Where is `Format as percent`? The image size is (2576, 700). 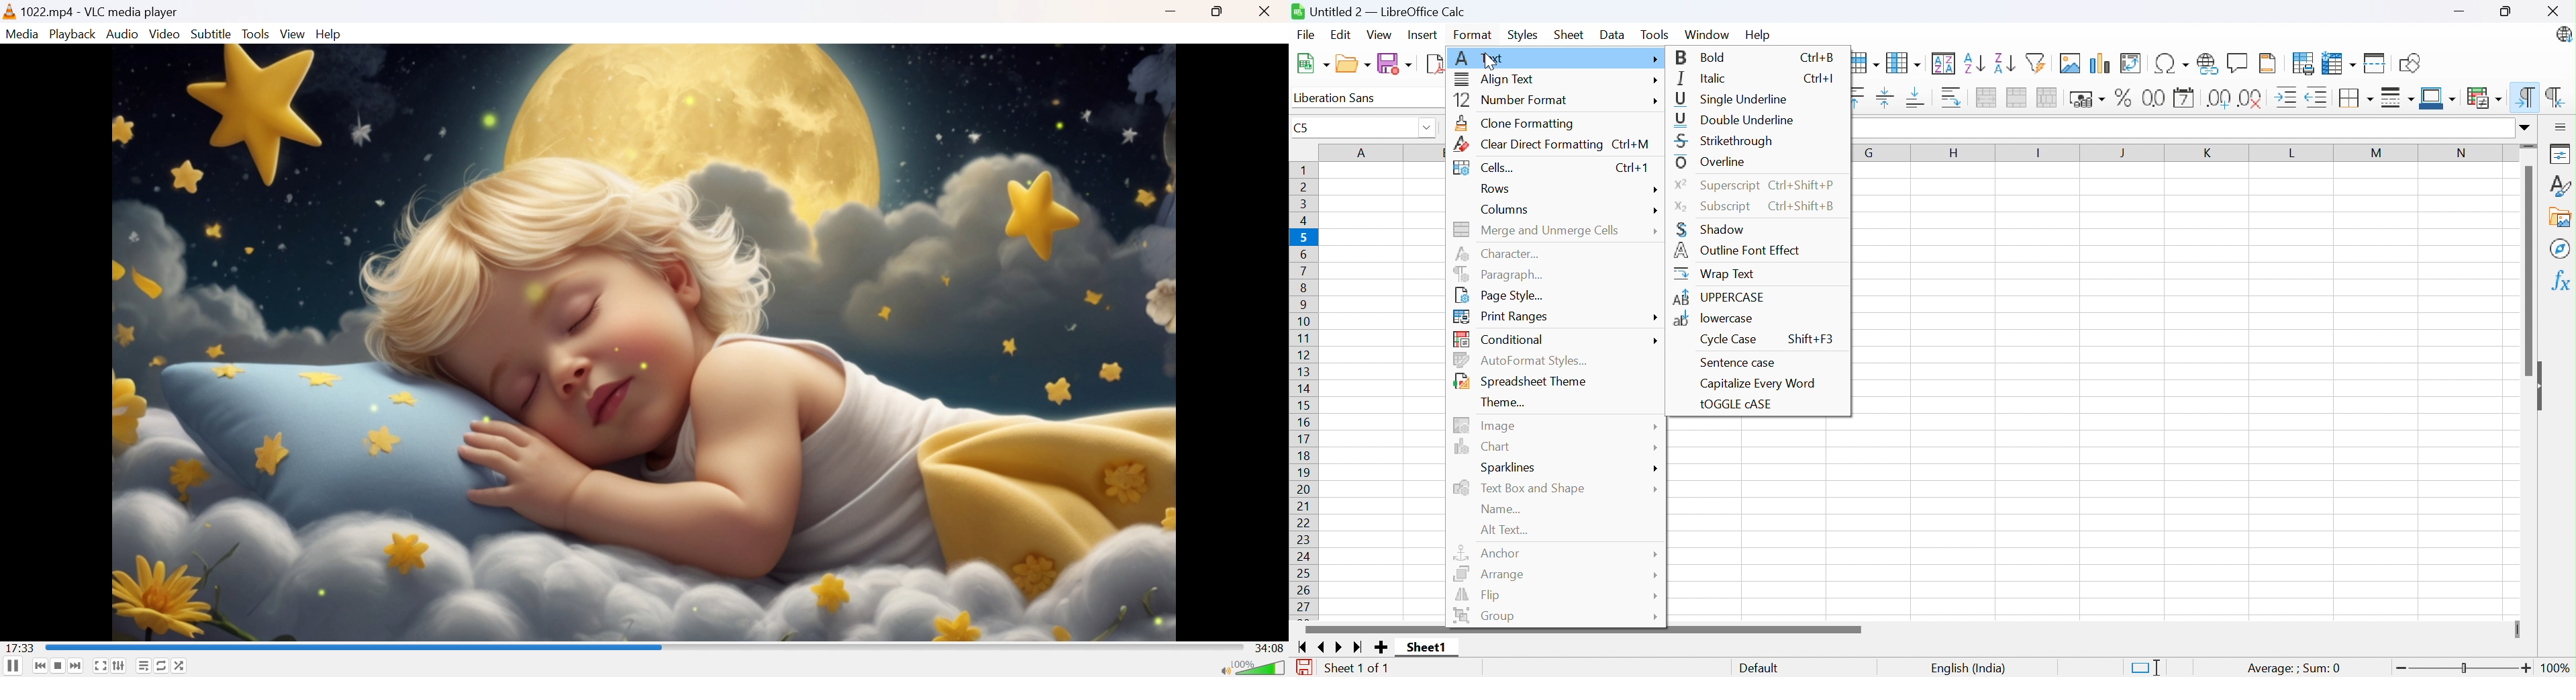 Format as percent is located at coordinates (2123, 97).